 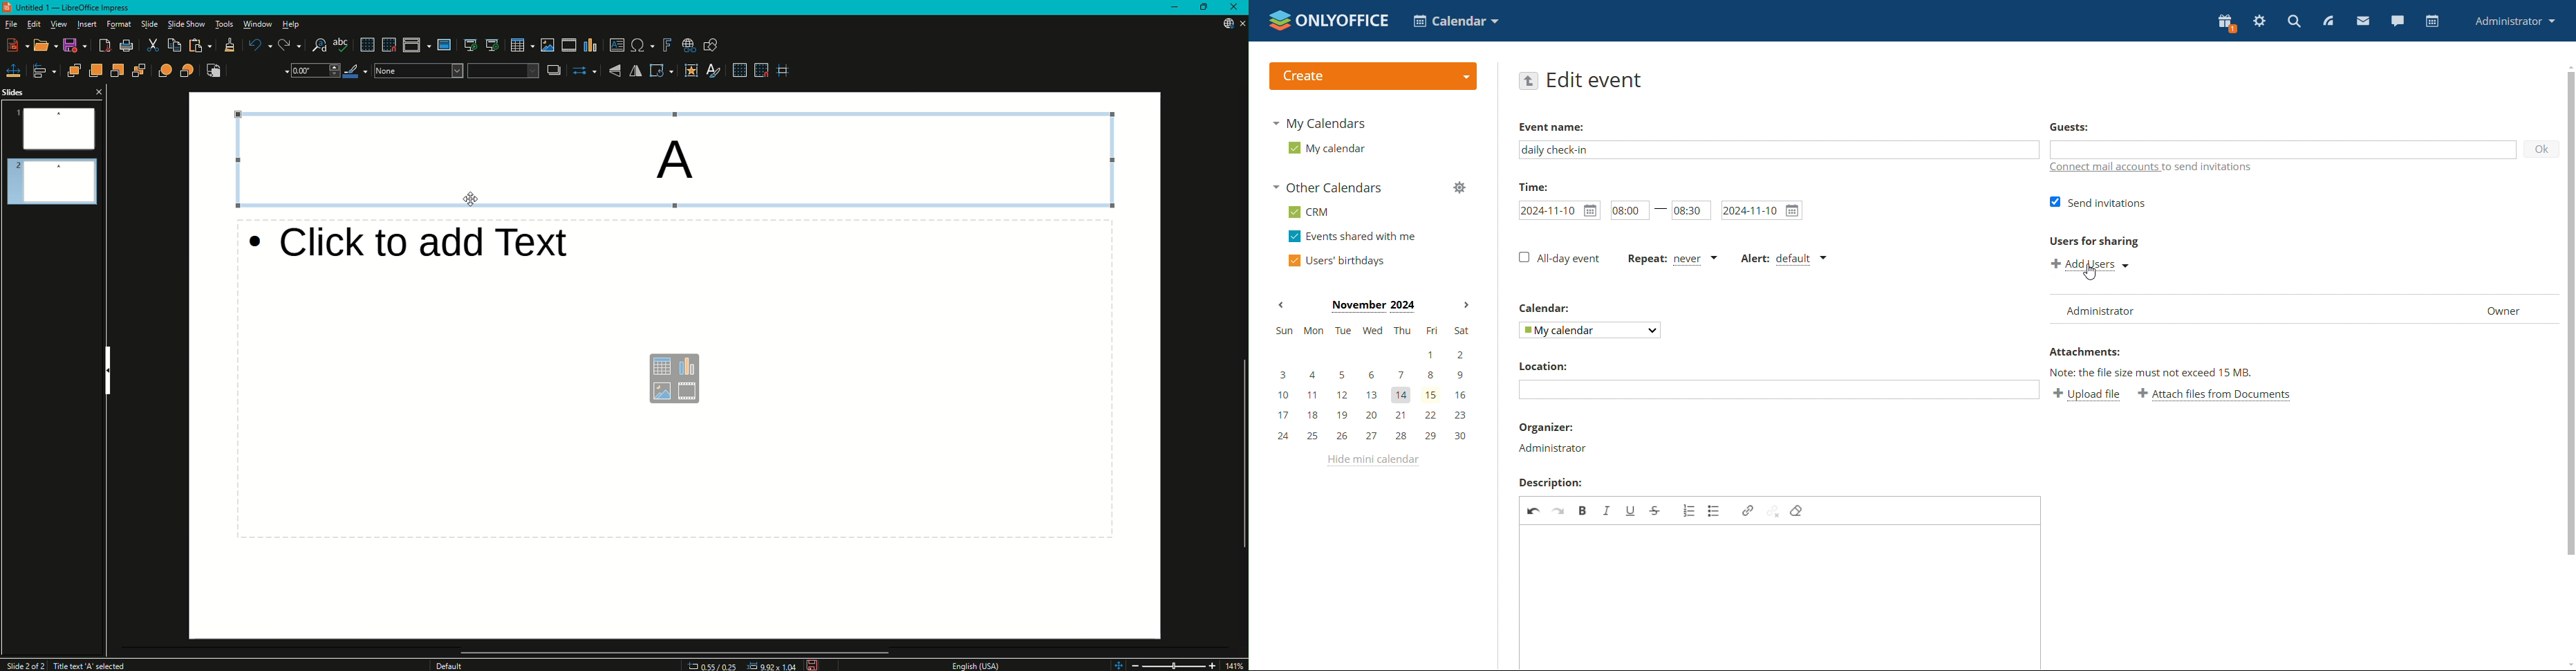 I want to click on -, so click(x=1659, y=208).